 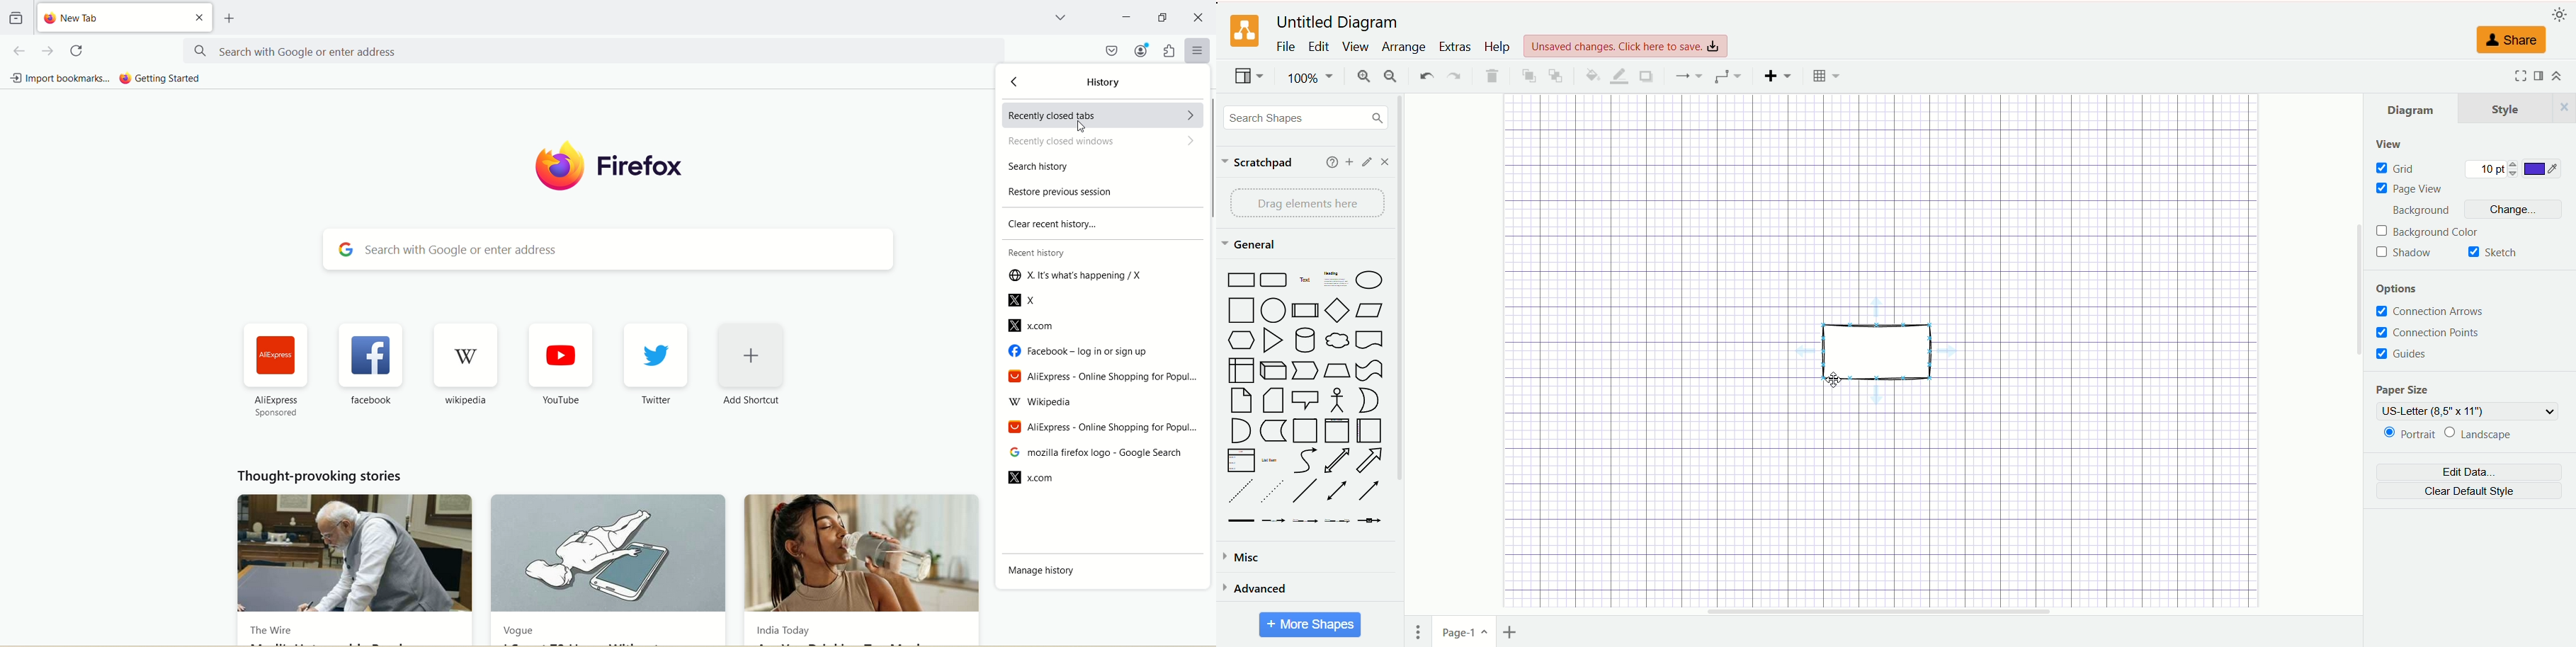 I want to click on recently closed tabs, so click(x=1104, y=115).